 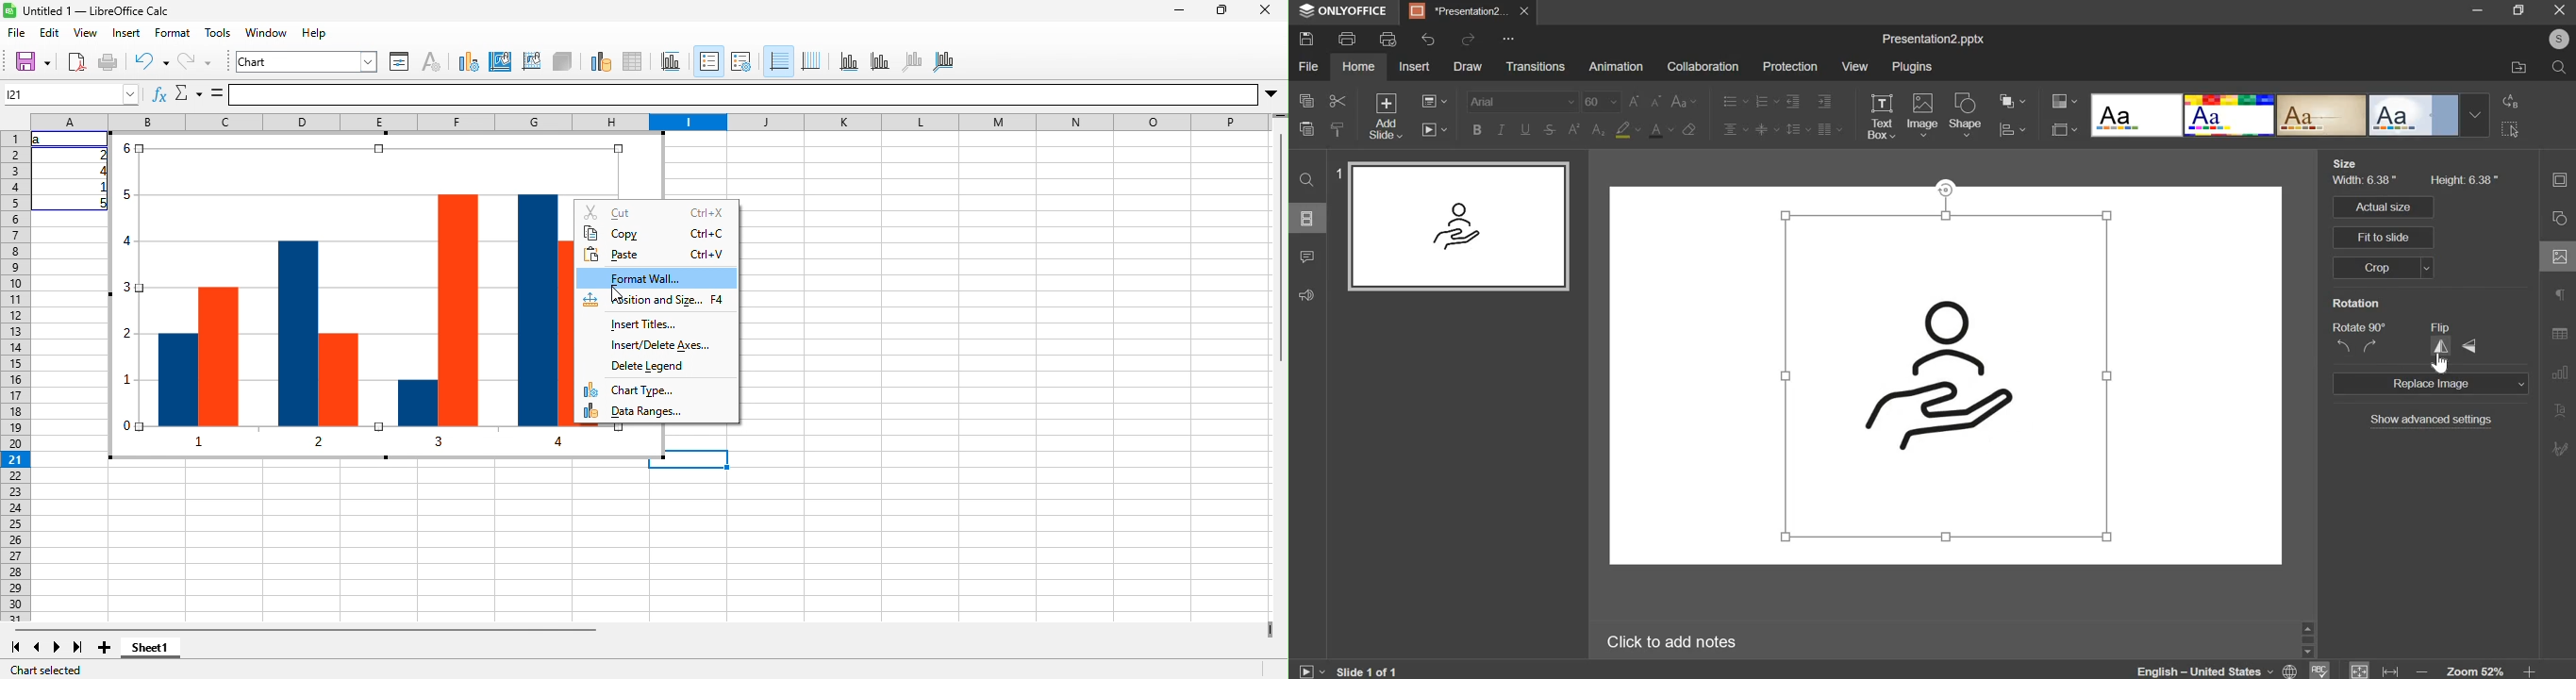 I want to click on cut, so click(x=656, y=212).